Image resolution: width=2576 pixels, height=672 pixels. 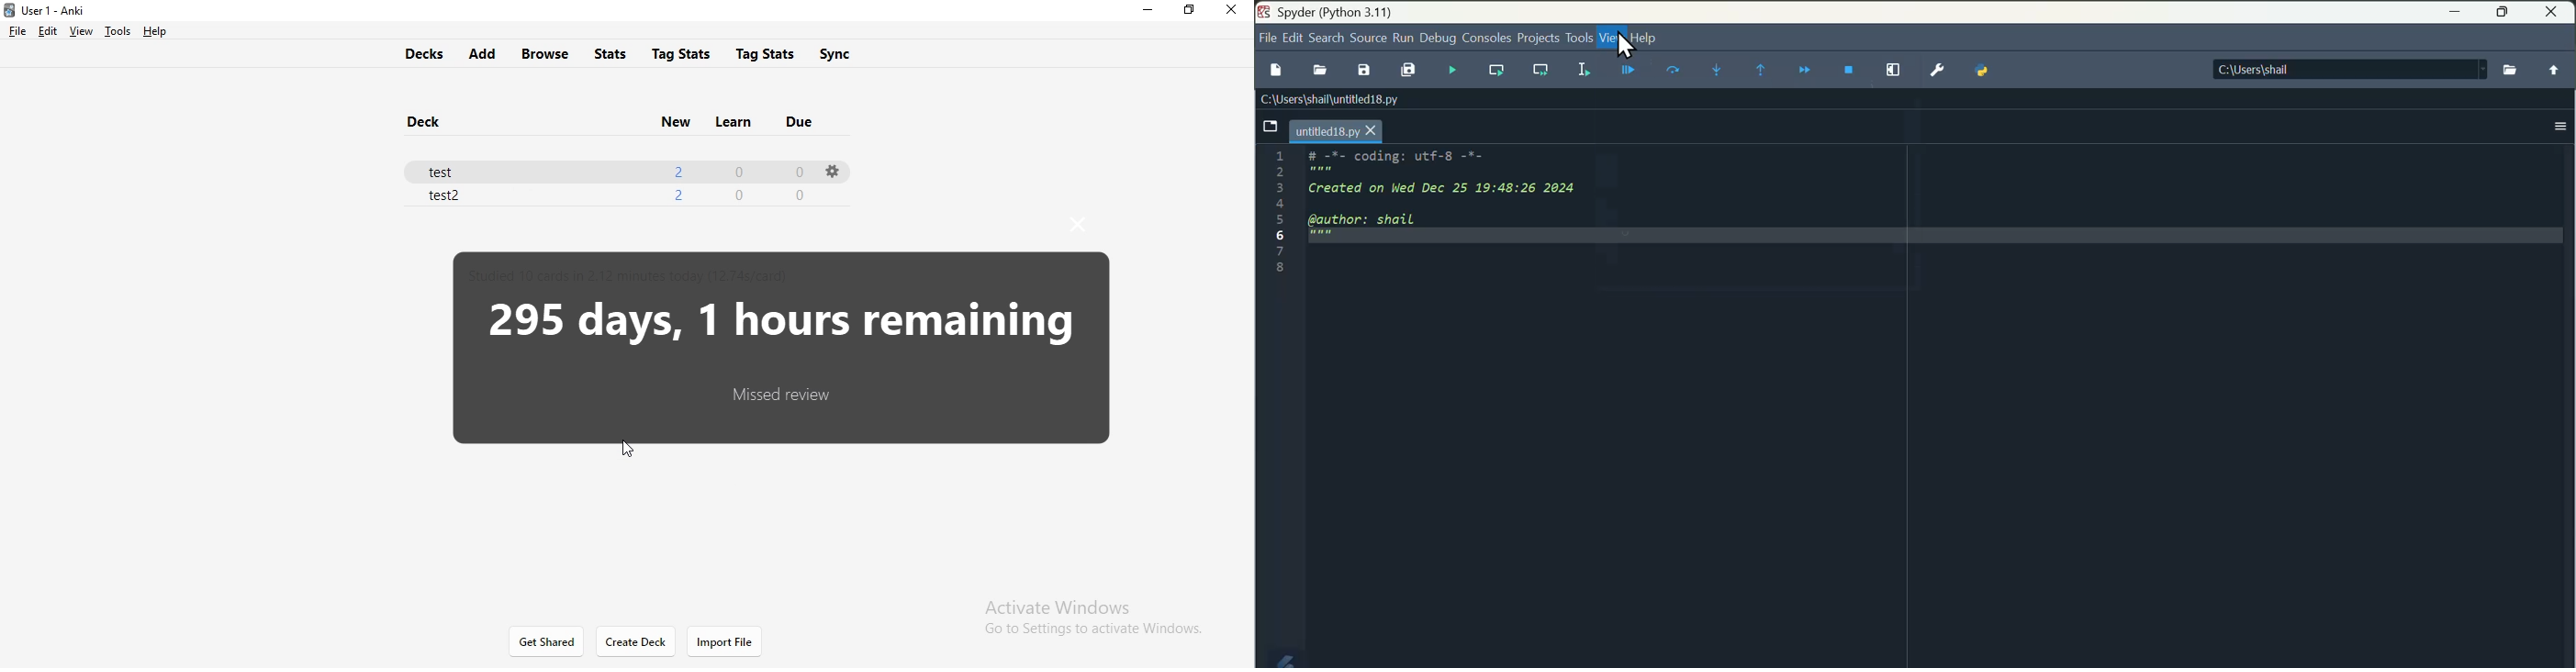 What do you see at coordinates (780, 344) in the screenshot?
I see `reminder message` at bounding box center [780, 344].